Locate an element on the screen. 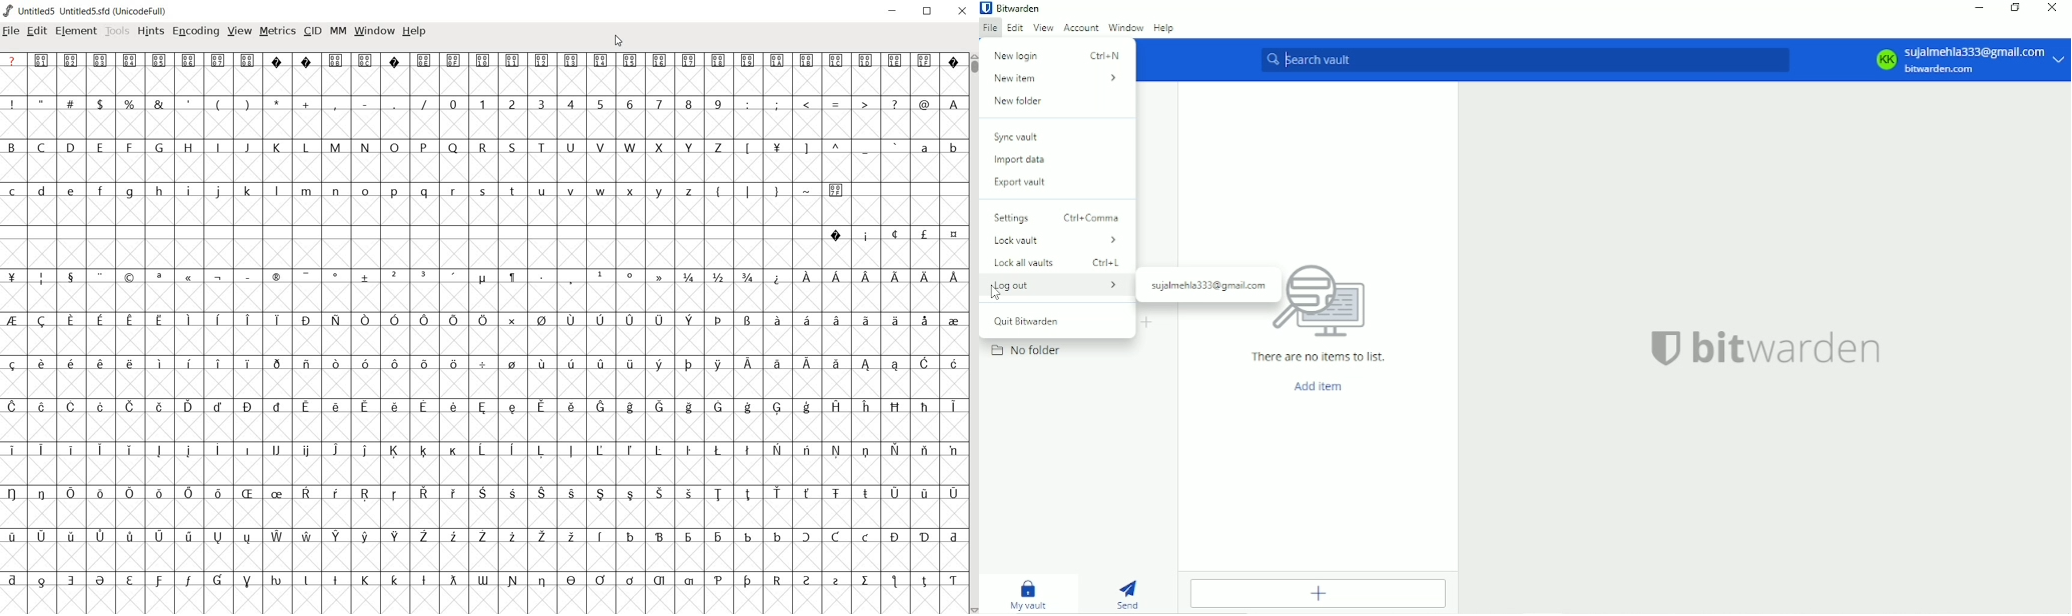 This screenshot has height=616, width=2072. l is located at coordinates (277, 190).